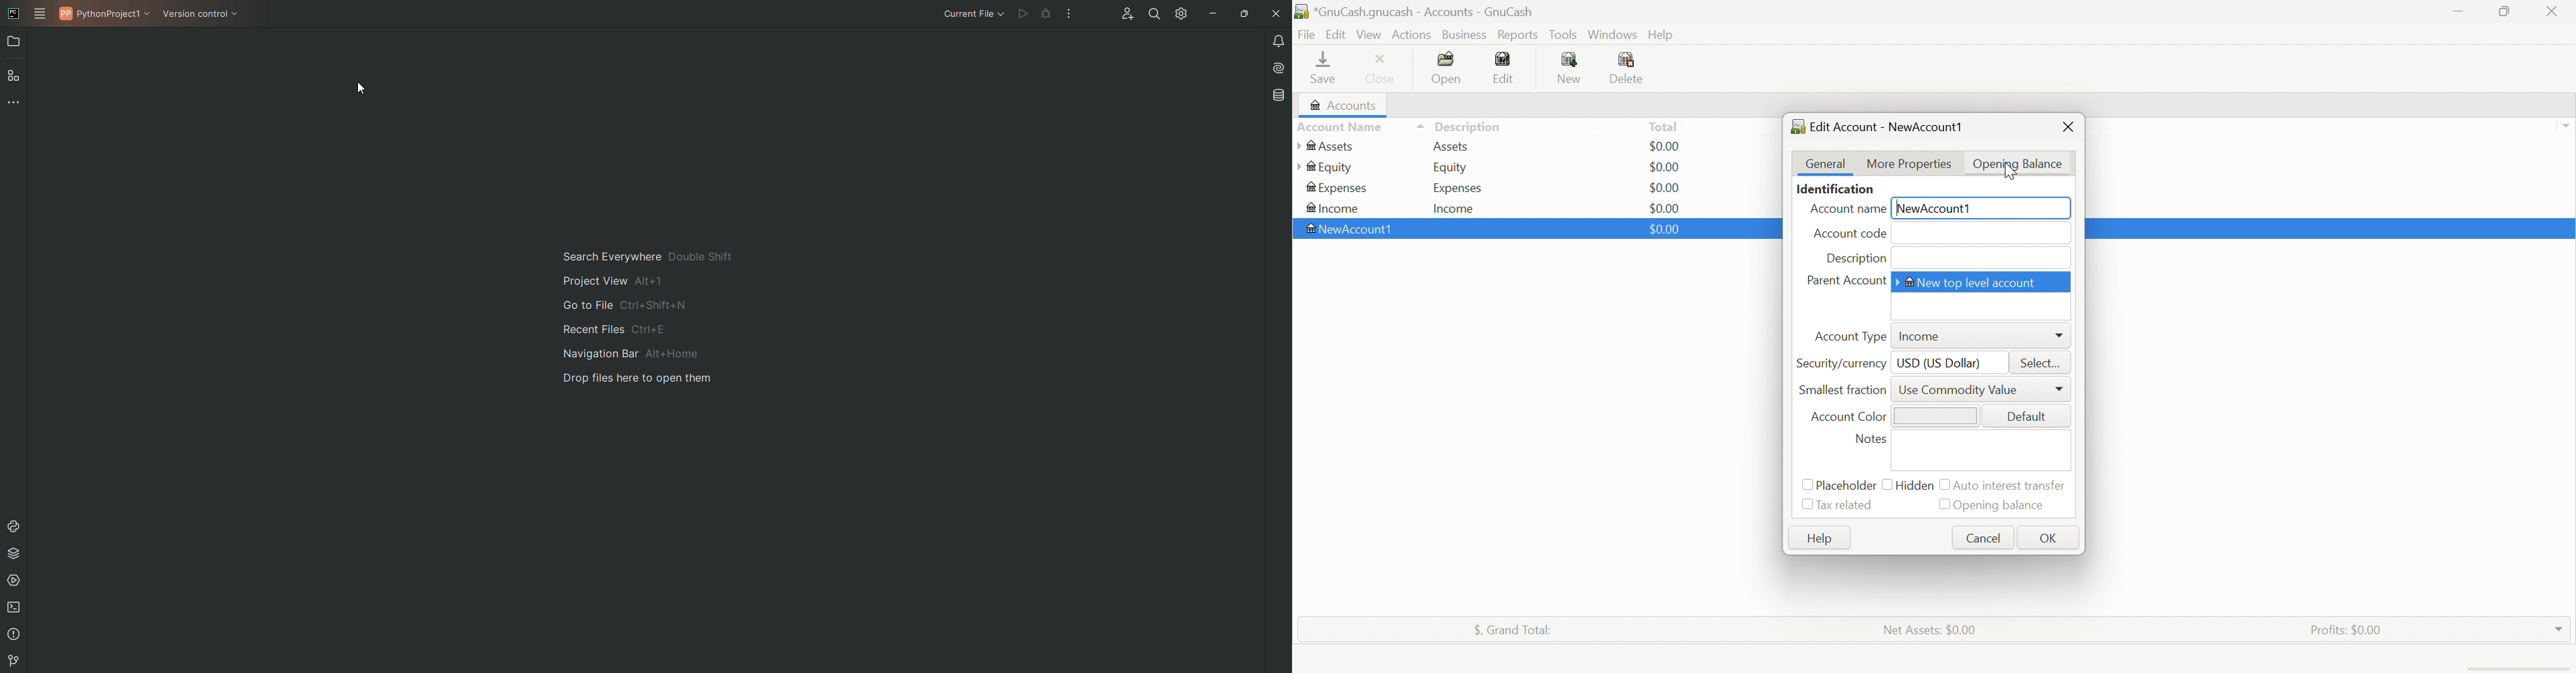 This screenshot has height=700, width=2576. I want to click on Edit, so click(1336, 33).